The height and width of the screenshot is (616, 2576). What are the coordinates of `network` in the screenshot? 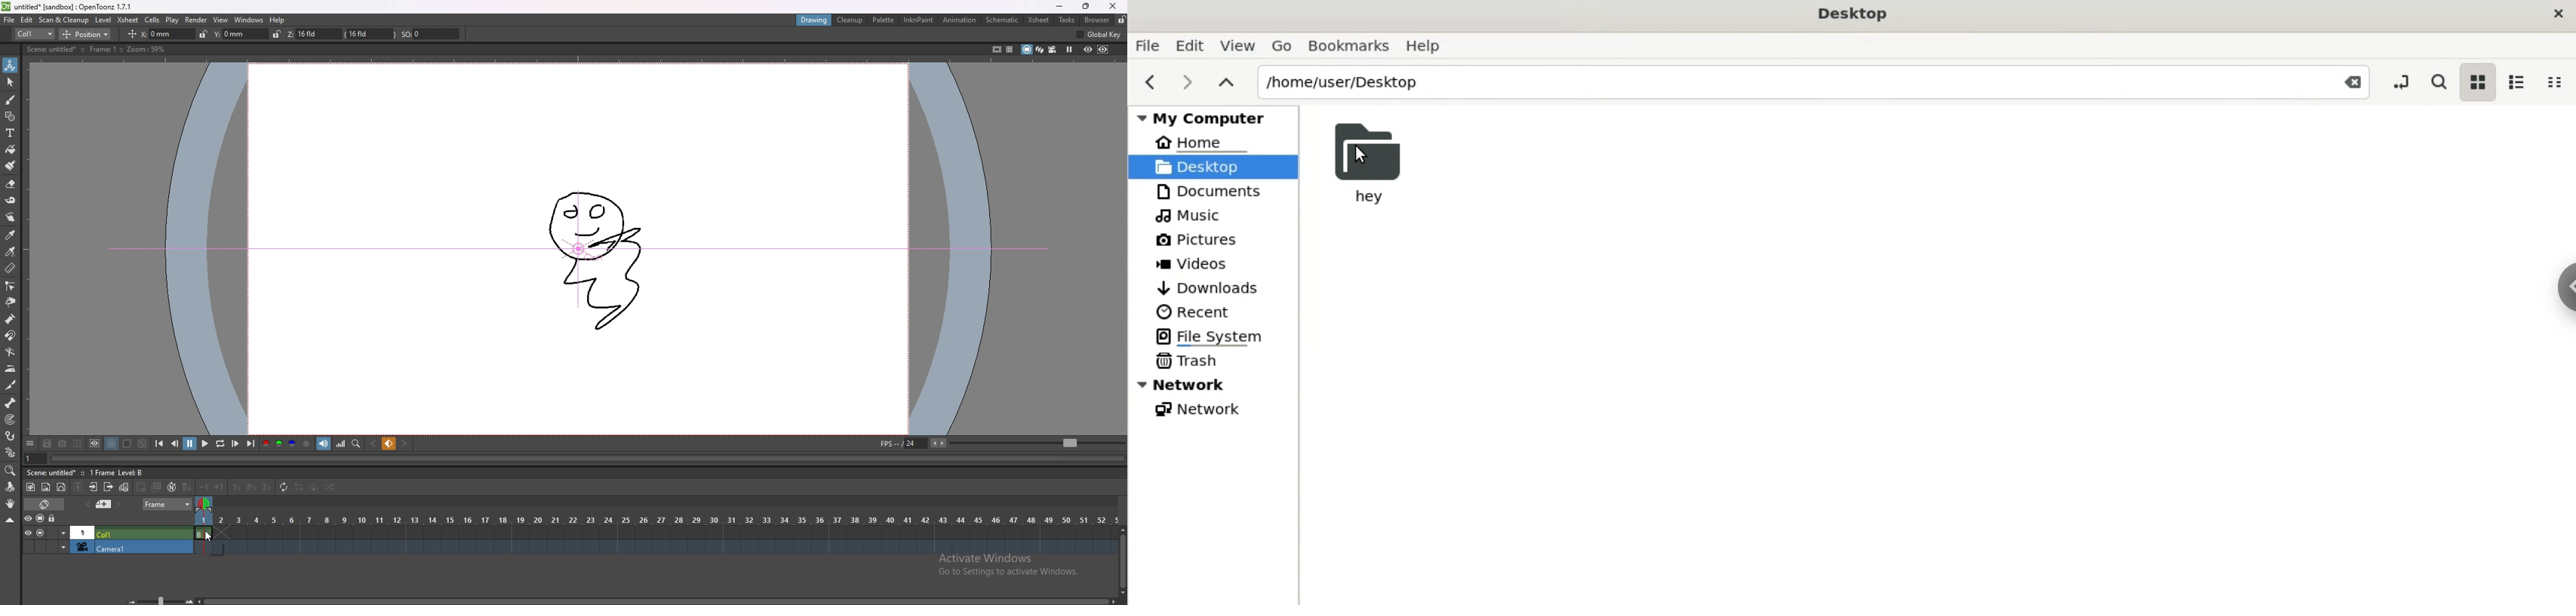 It's located at (1196, 410).